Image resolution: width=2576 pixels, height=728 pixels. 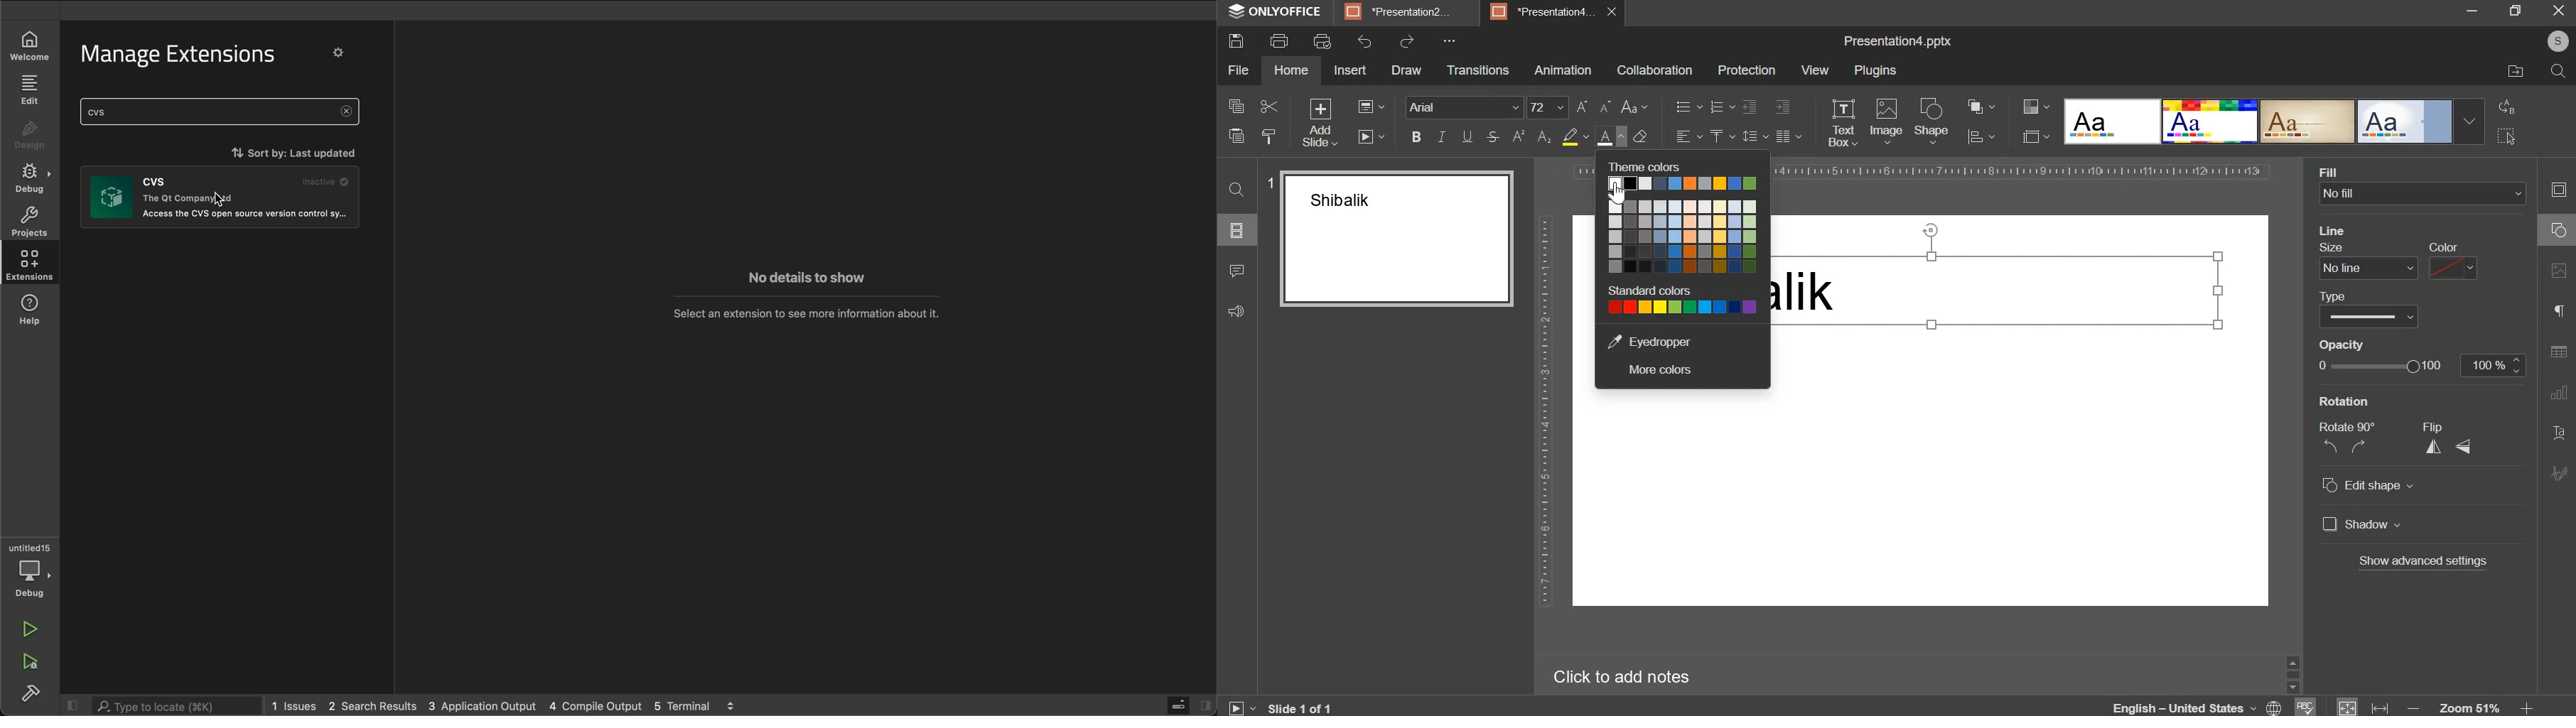 What do you see at coordinates (1595, 106) in the screenshot?
I see `change font size` at bounding box center [1595, 106].